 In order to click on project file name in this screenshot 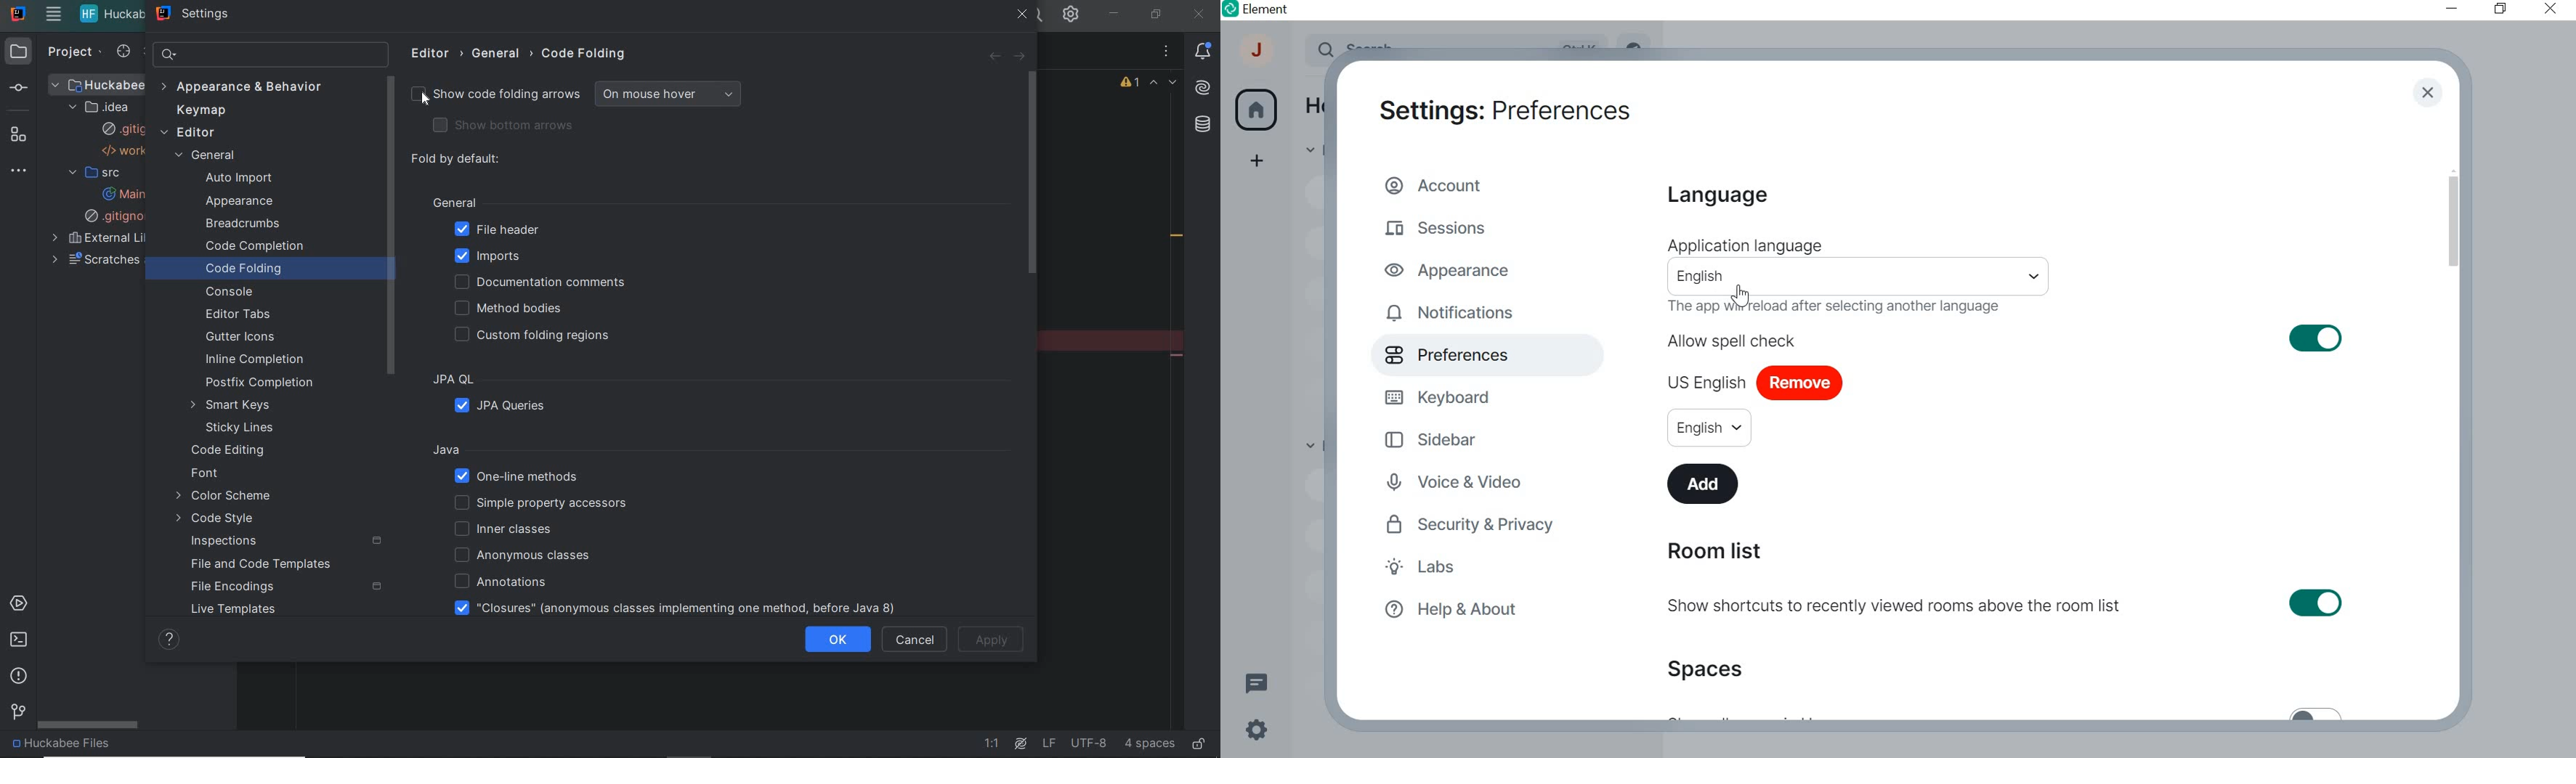, I will do `click(107, 746)`.